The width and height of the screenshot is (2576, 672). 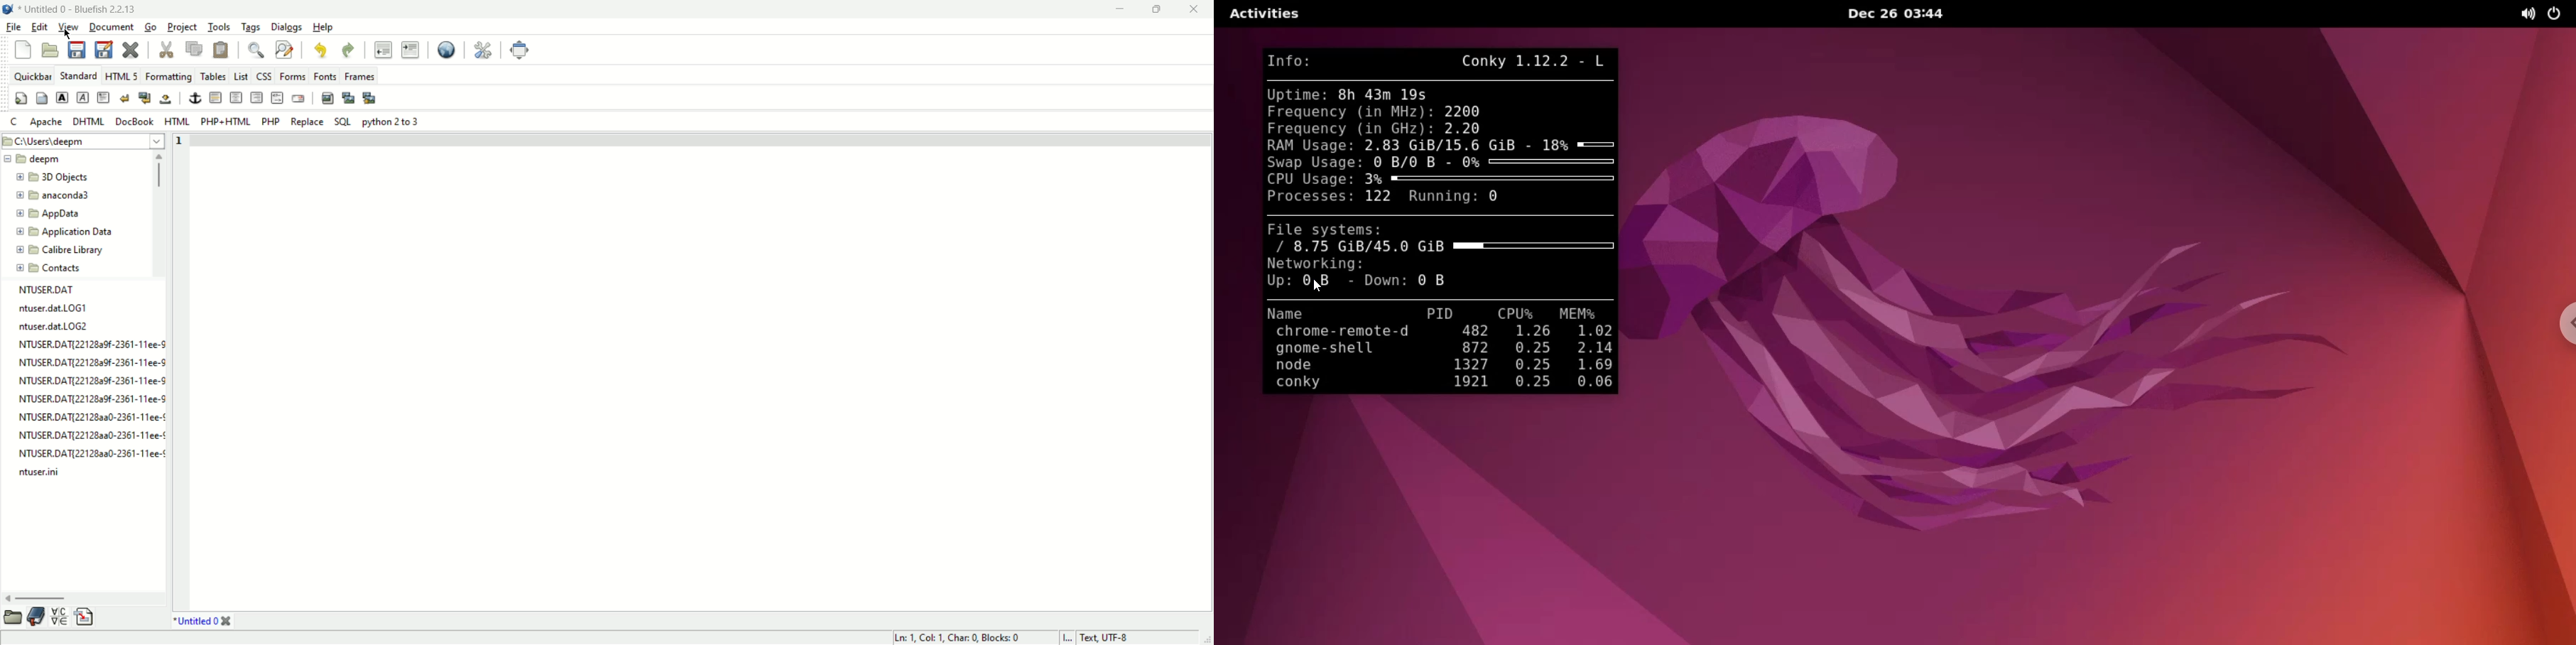 What do you see at coordinates (325, 75) in the screenshot?
I see `Fonts` at bounding box center [325, 75].